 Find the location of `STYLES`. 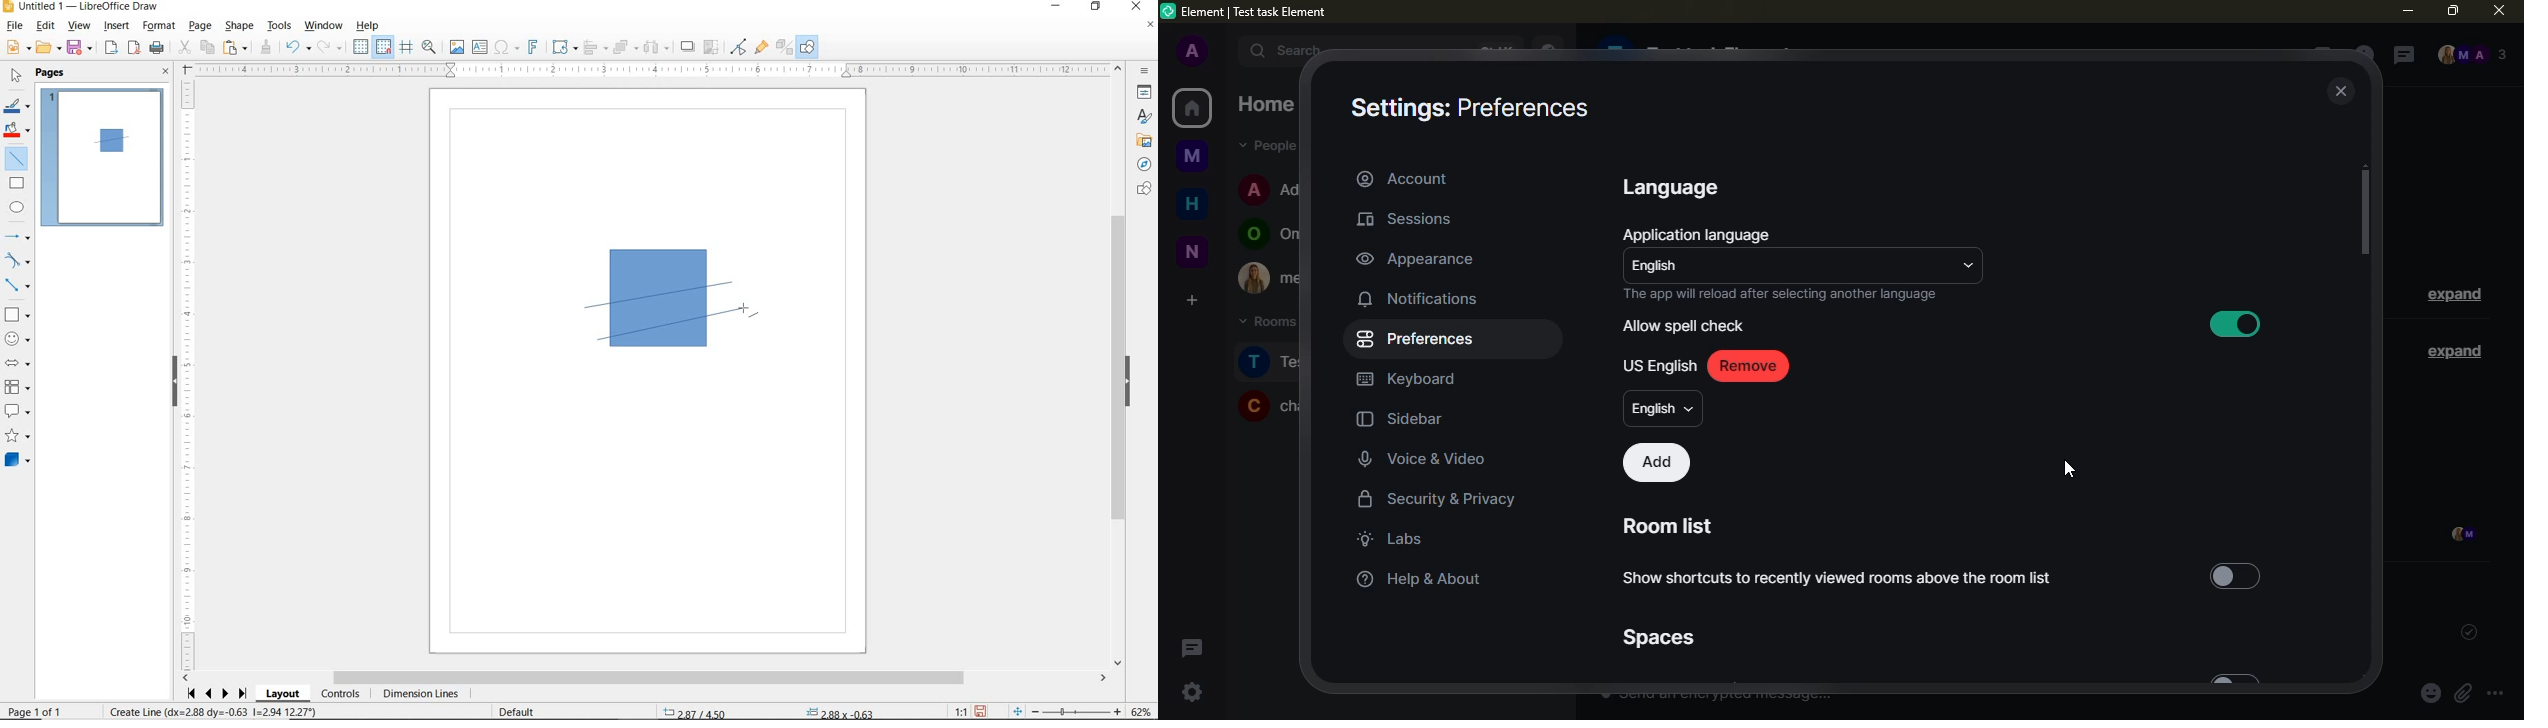

STYLES is located at coordinates (1141, 117).